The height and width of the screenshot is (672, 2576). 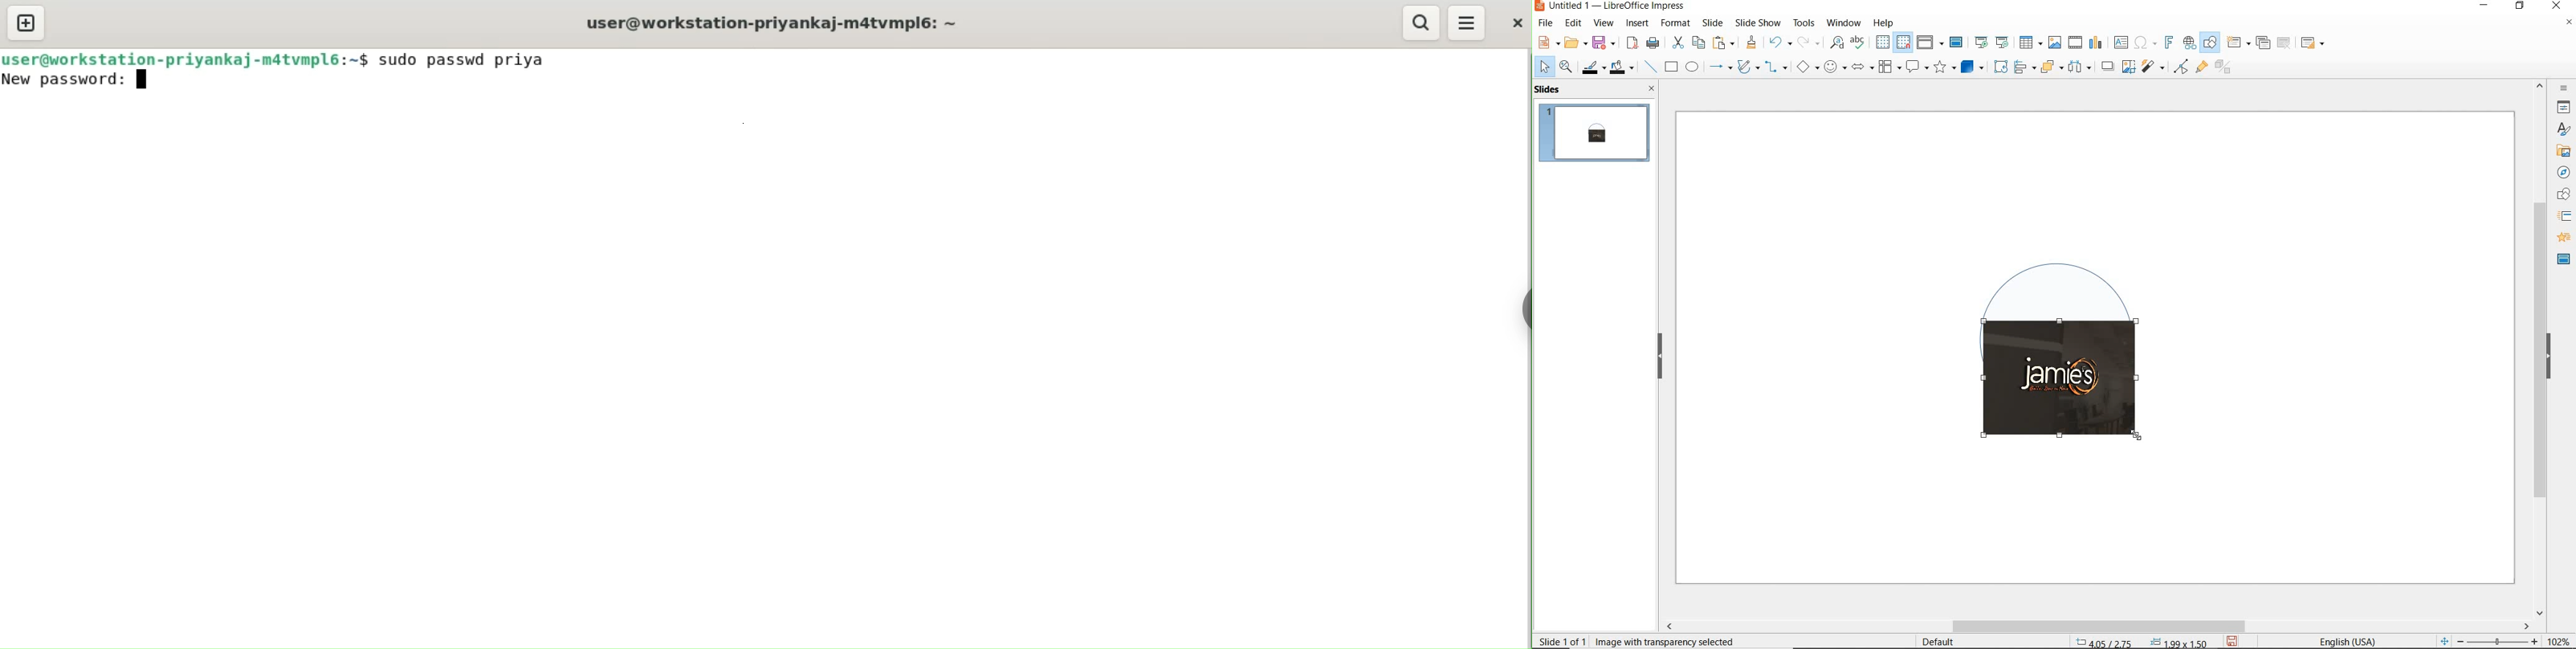 I want to click on find and replace, so click(x=1837, y=43).